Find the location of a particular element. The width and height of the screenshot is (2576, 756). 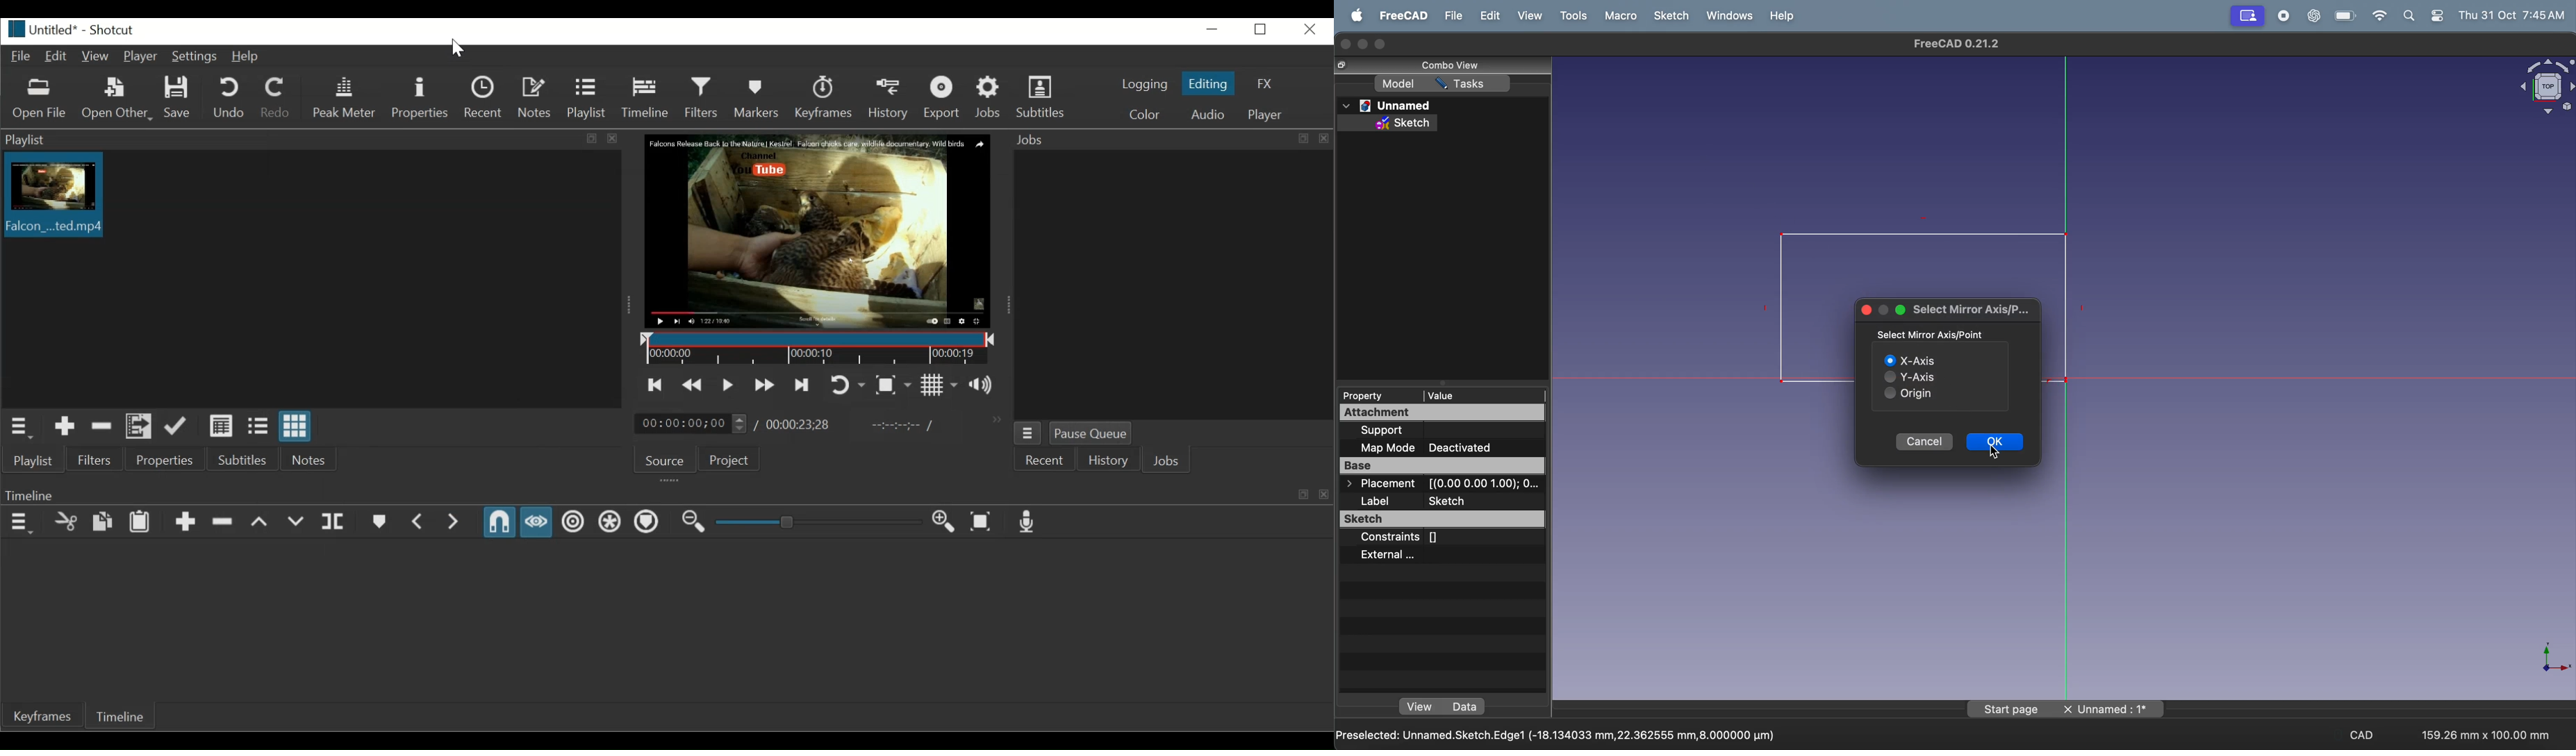

Playlist is located at coordinates (587, 99).